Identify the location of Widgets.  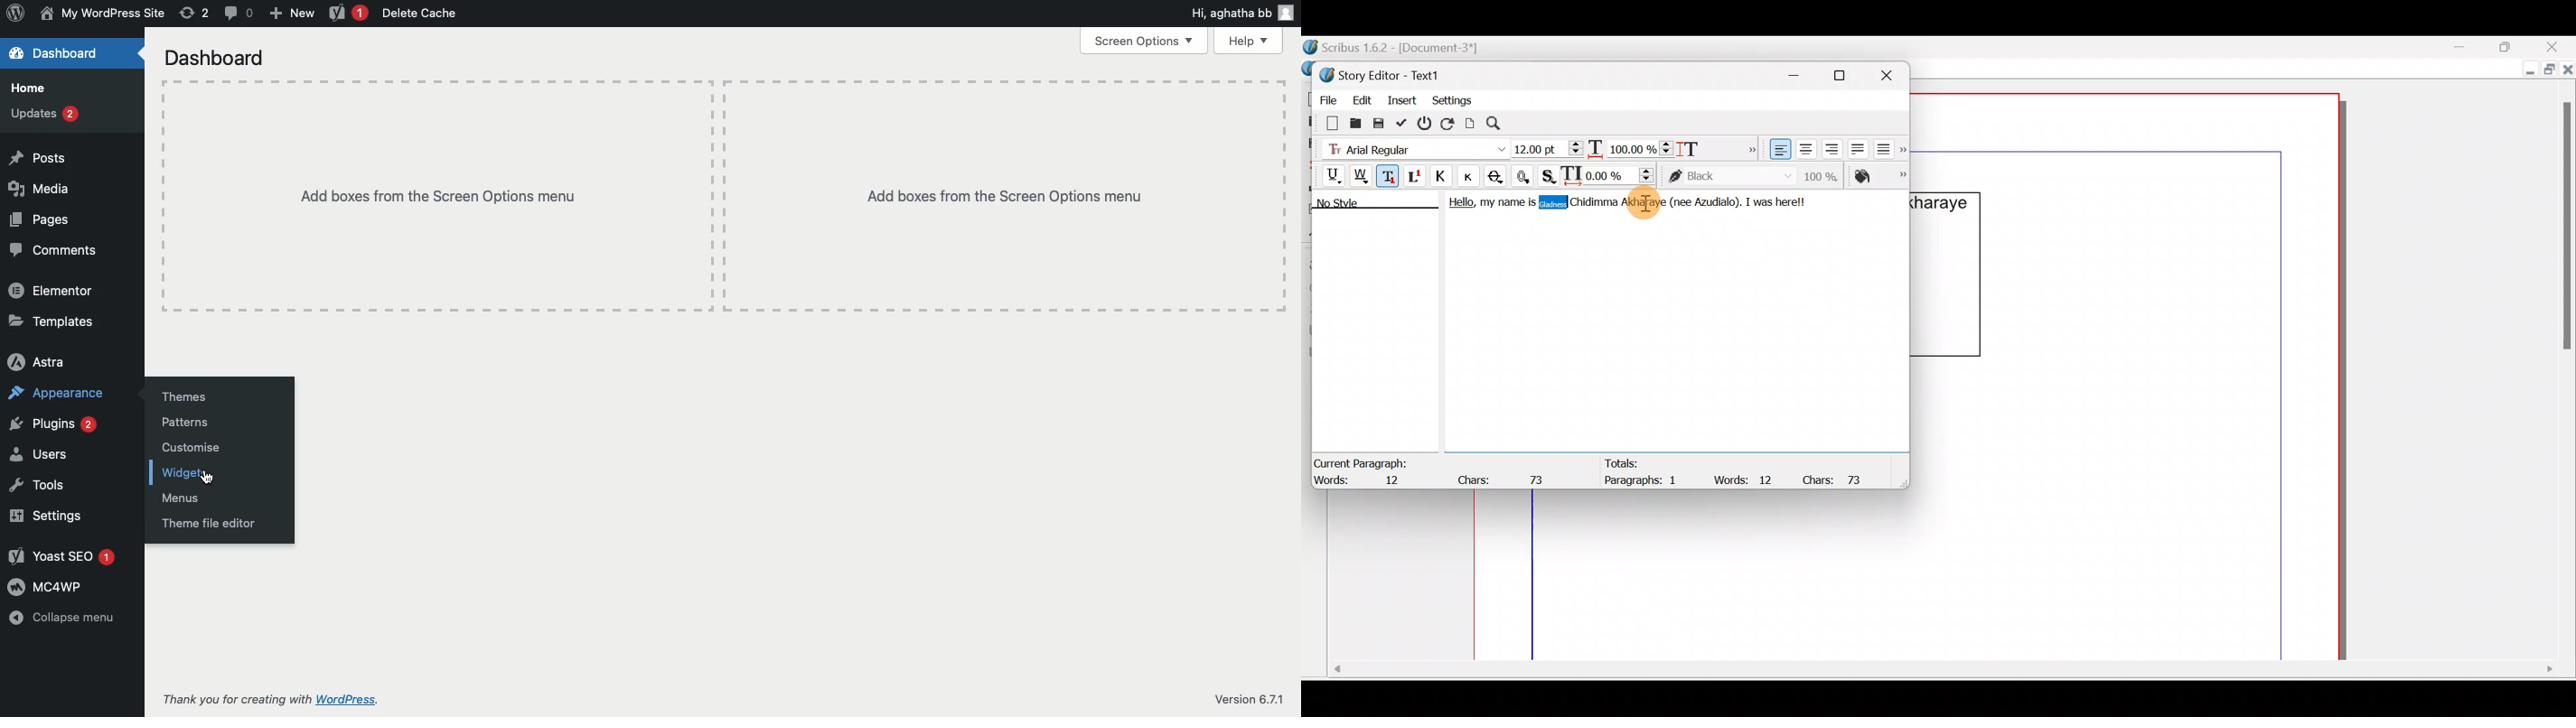
(183, 473).